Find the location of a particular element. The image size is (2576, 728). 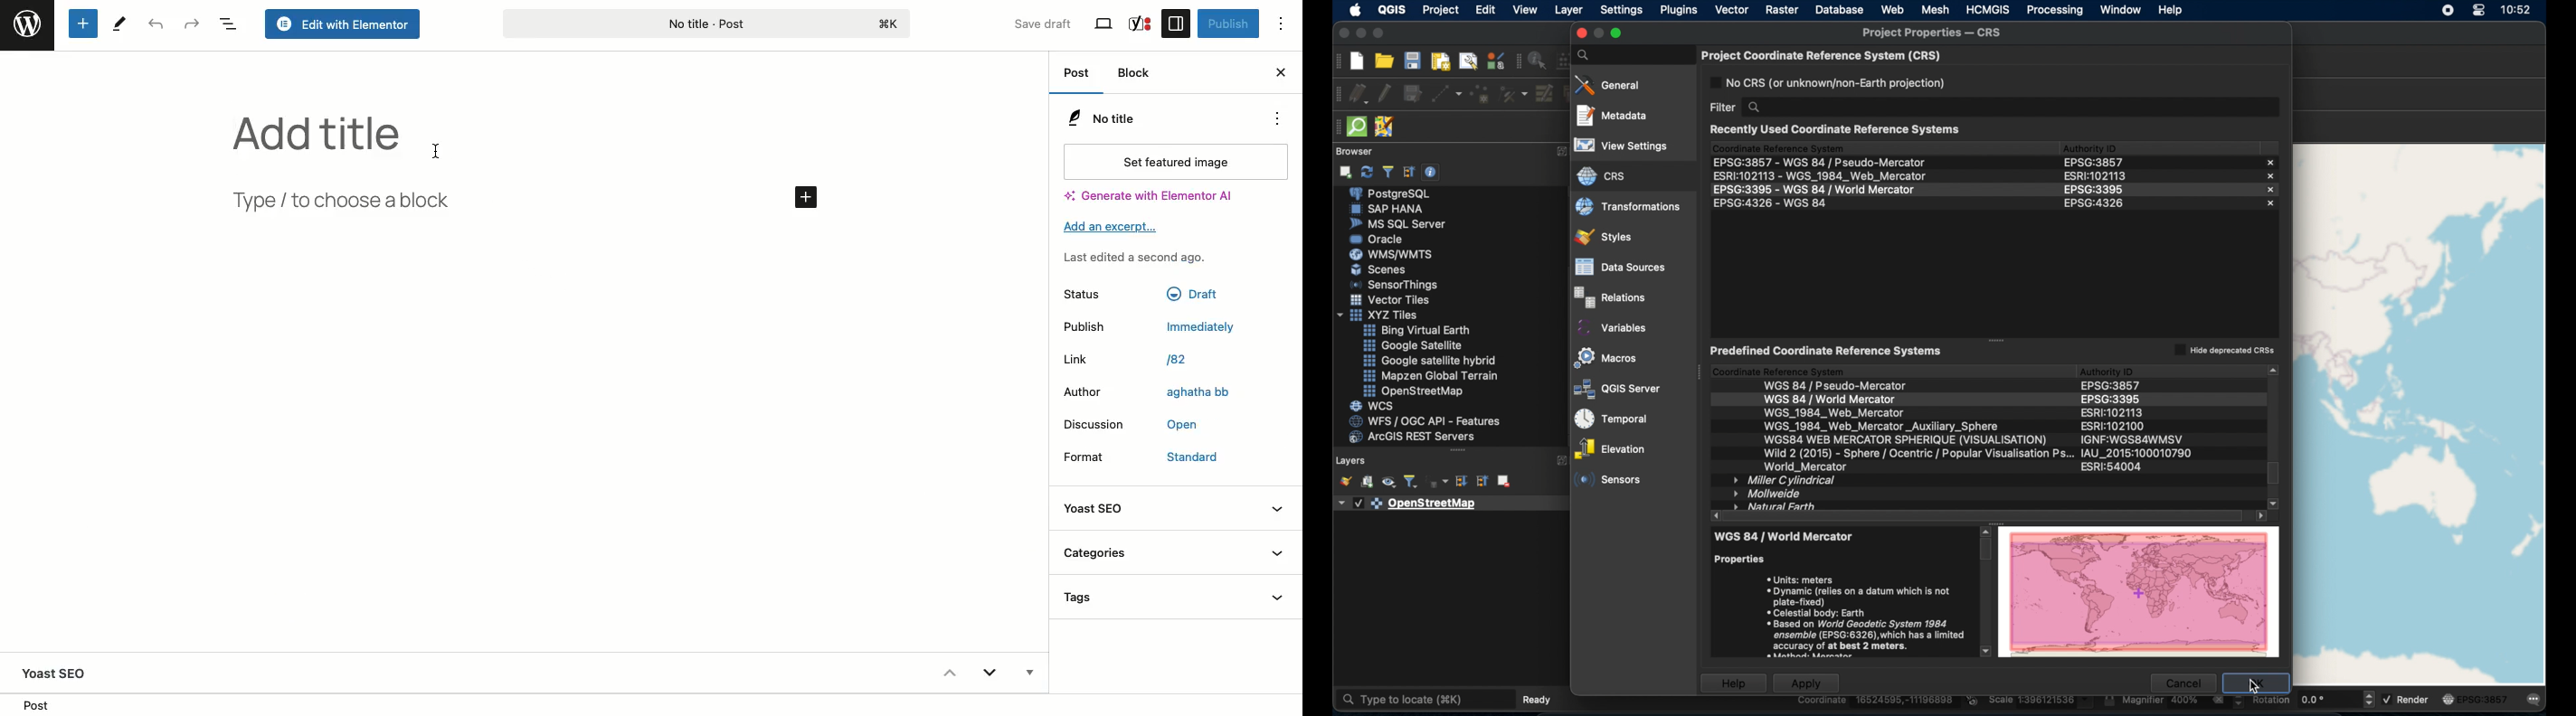

expand is located at coordinates (1559, 151).